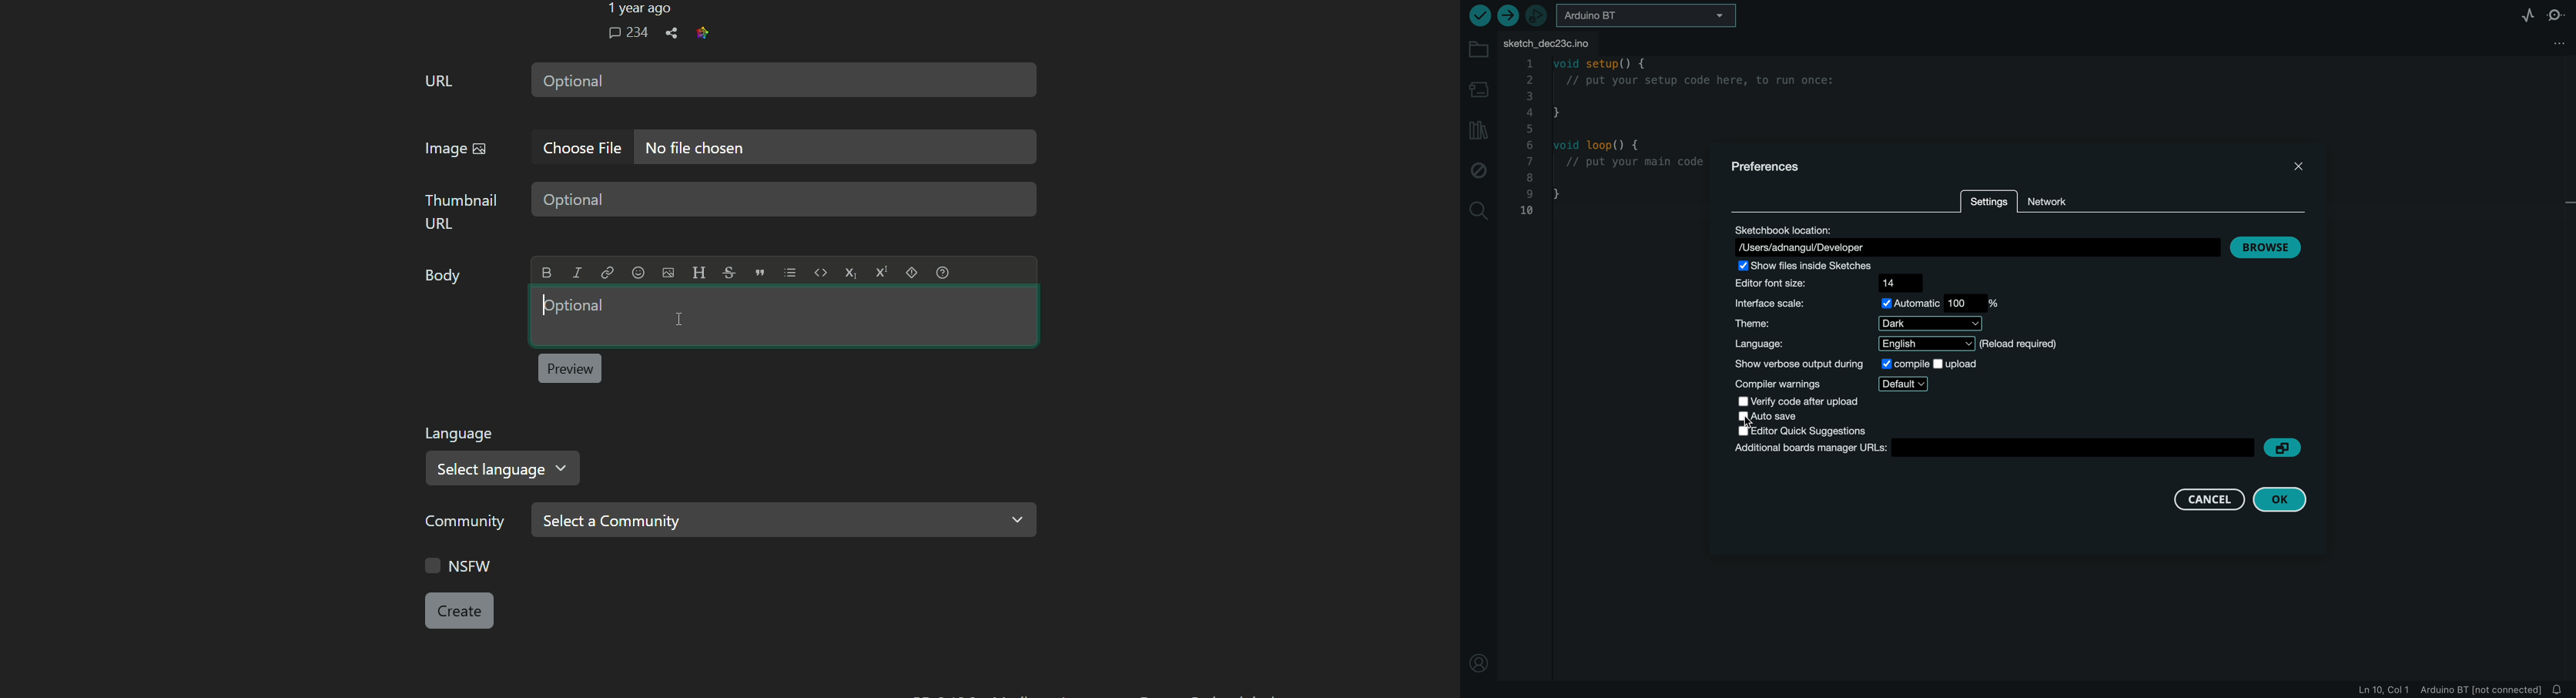 This screenshot has width=2576, height=700. I want to click on Upload image, so click(668, 273).